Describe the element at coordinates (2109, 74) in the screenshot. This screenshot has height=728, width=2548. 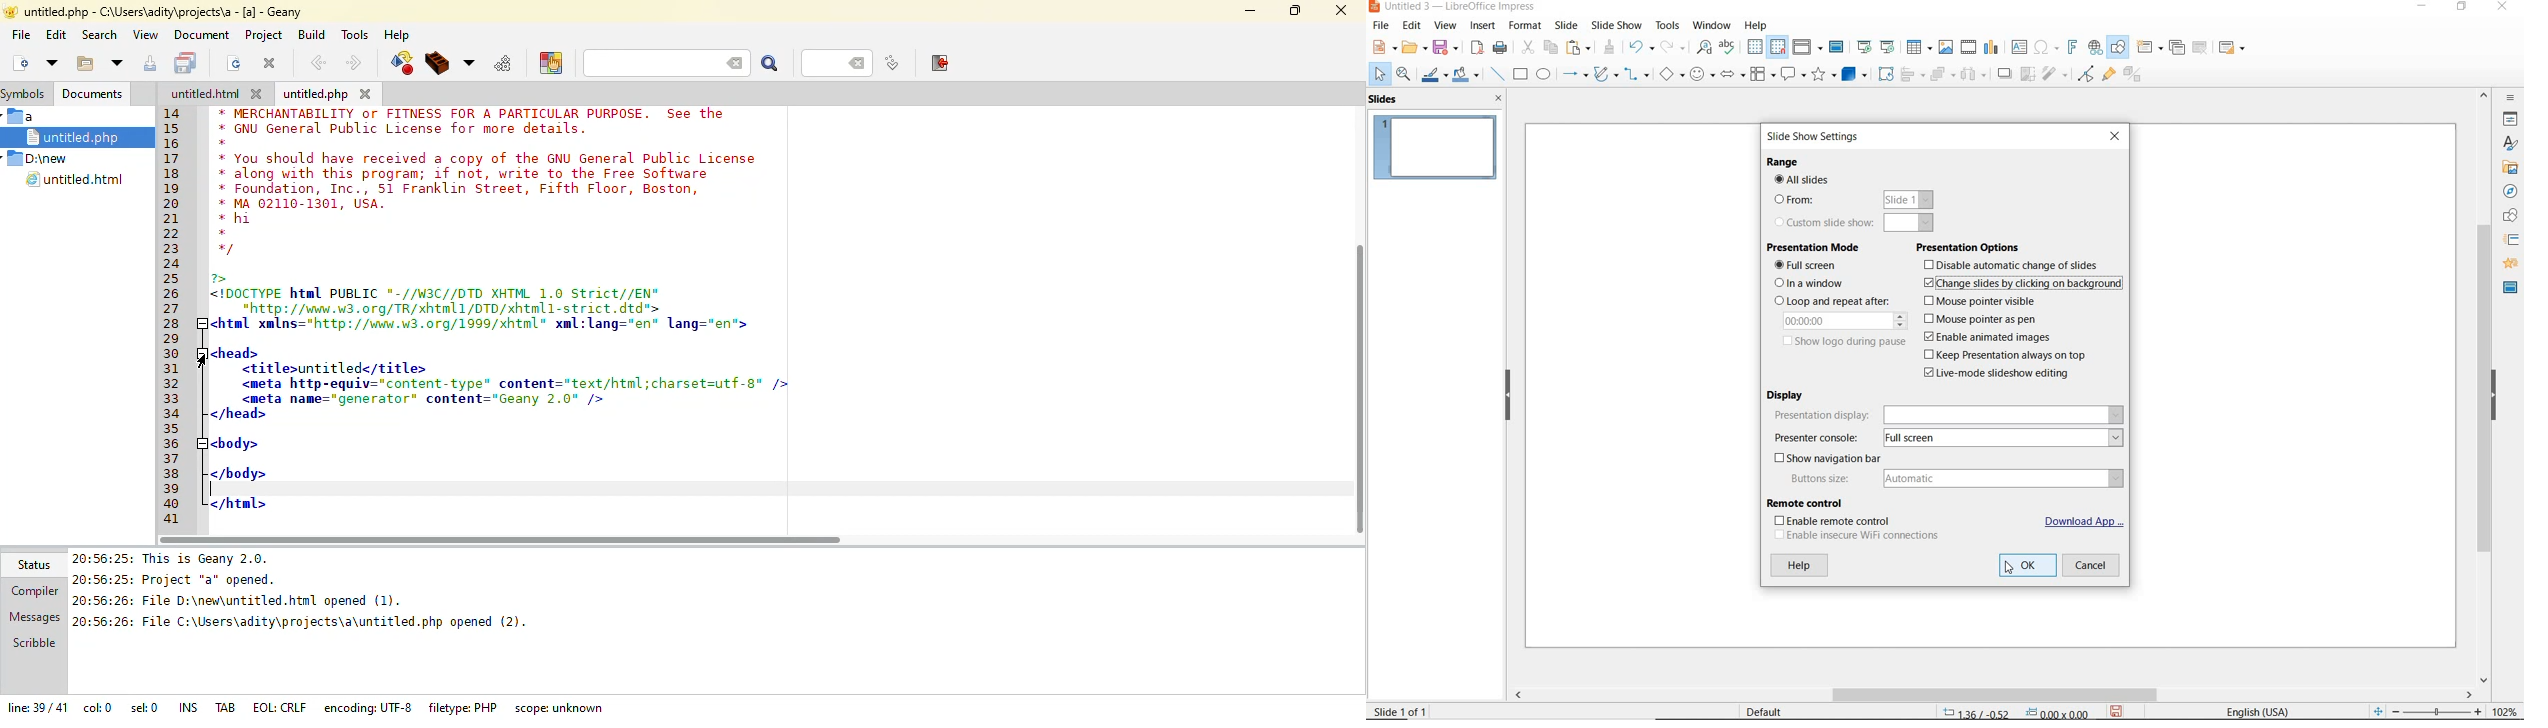
I see `SHOW GLUEPOINT FUNCTIONS` at that location.